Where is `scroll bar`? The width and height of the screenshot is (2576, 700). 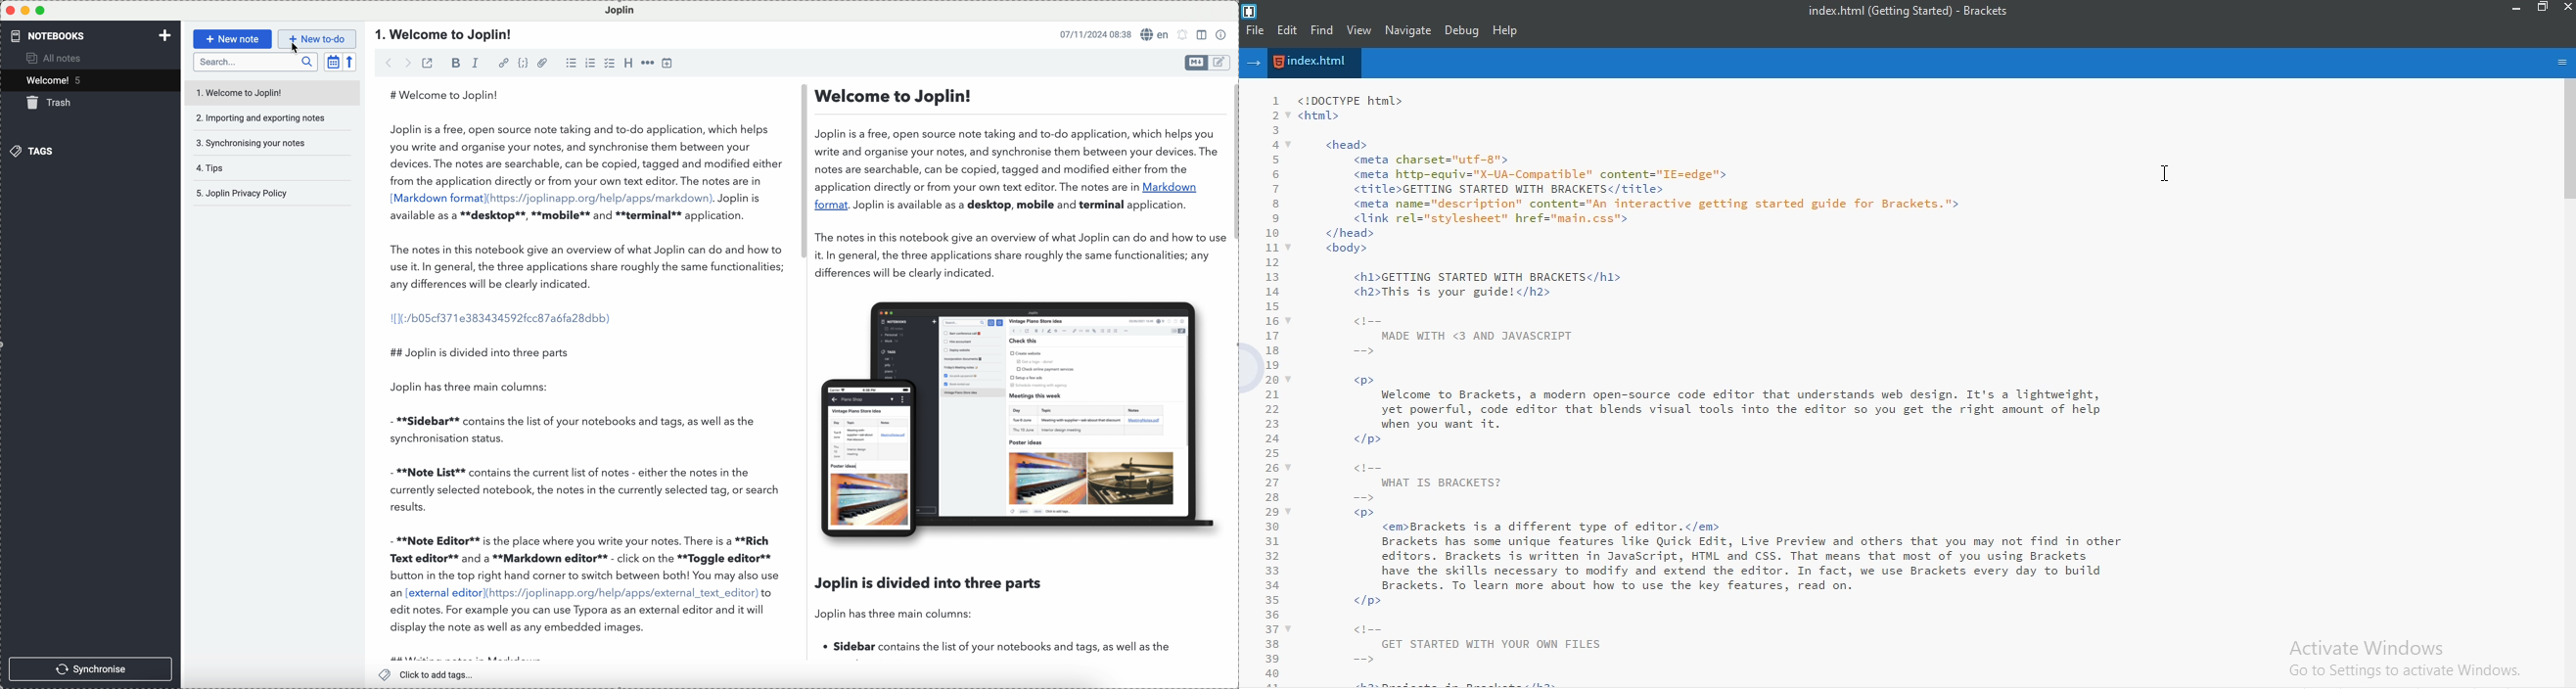 scroll bar is located at coordinates (2567, 144).